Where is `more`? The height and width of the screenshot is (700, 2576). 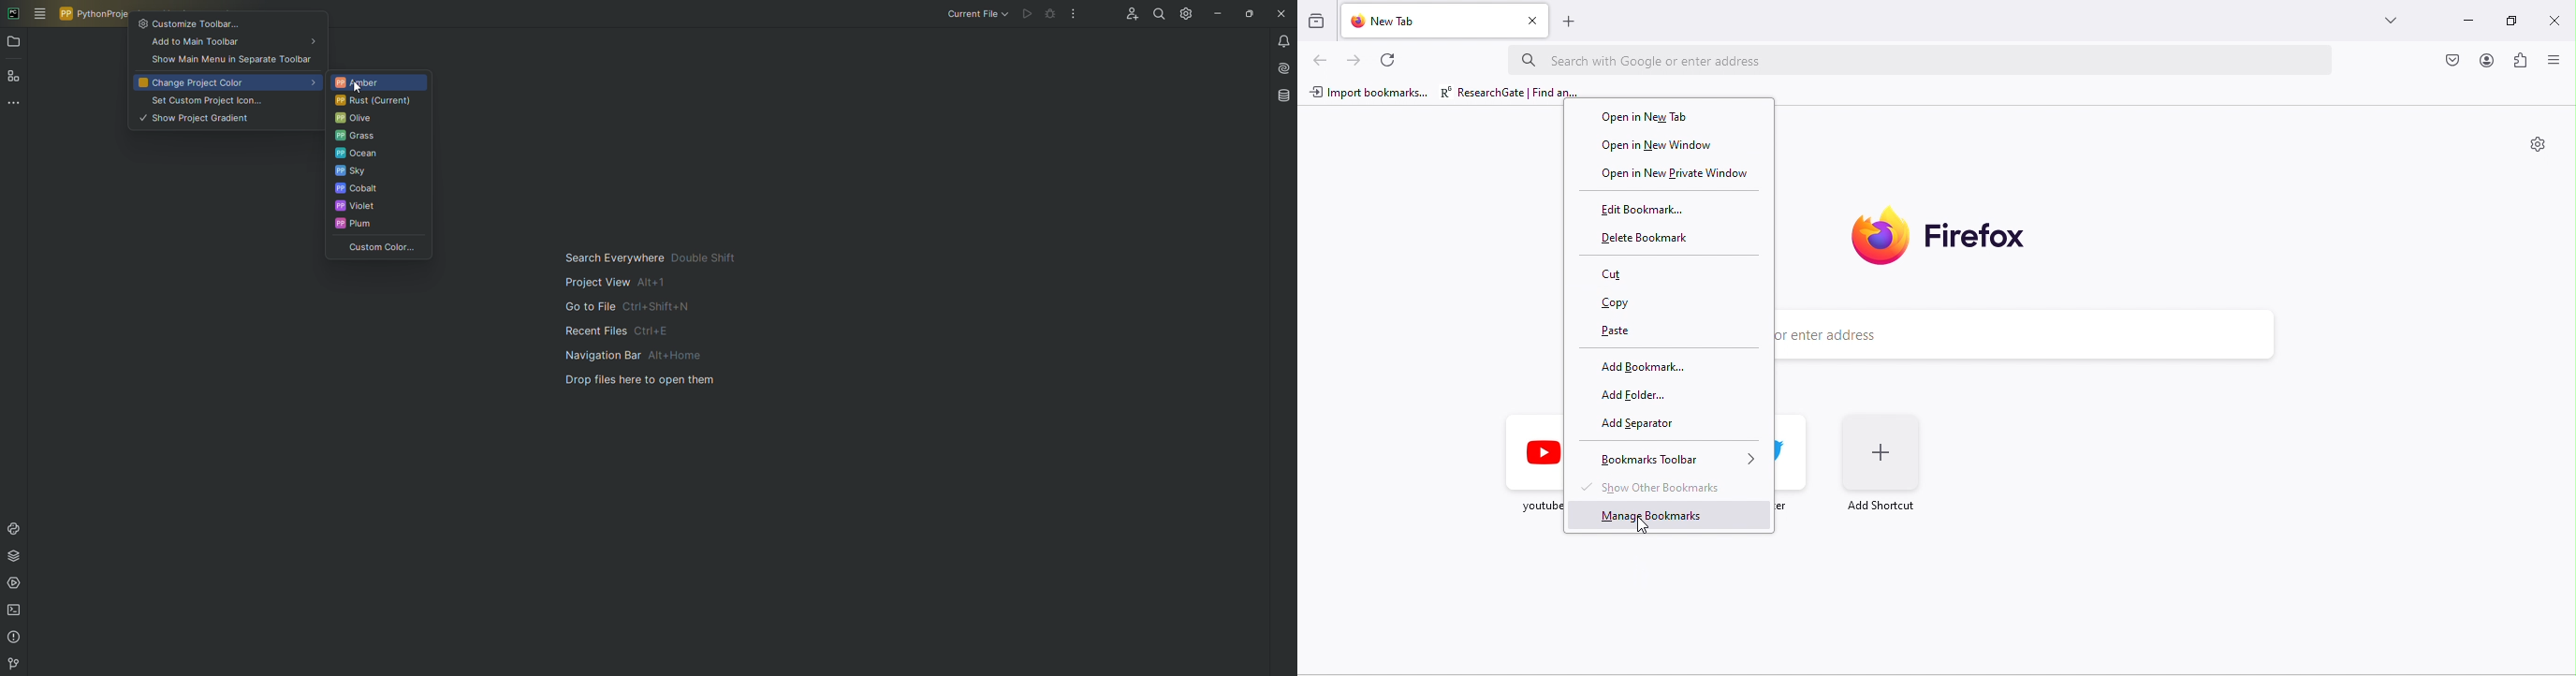 more is located at coordinates (2388, 21).